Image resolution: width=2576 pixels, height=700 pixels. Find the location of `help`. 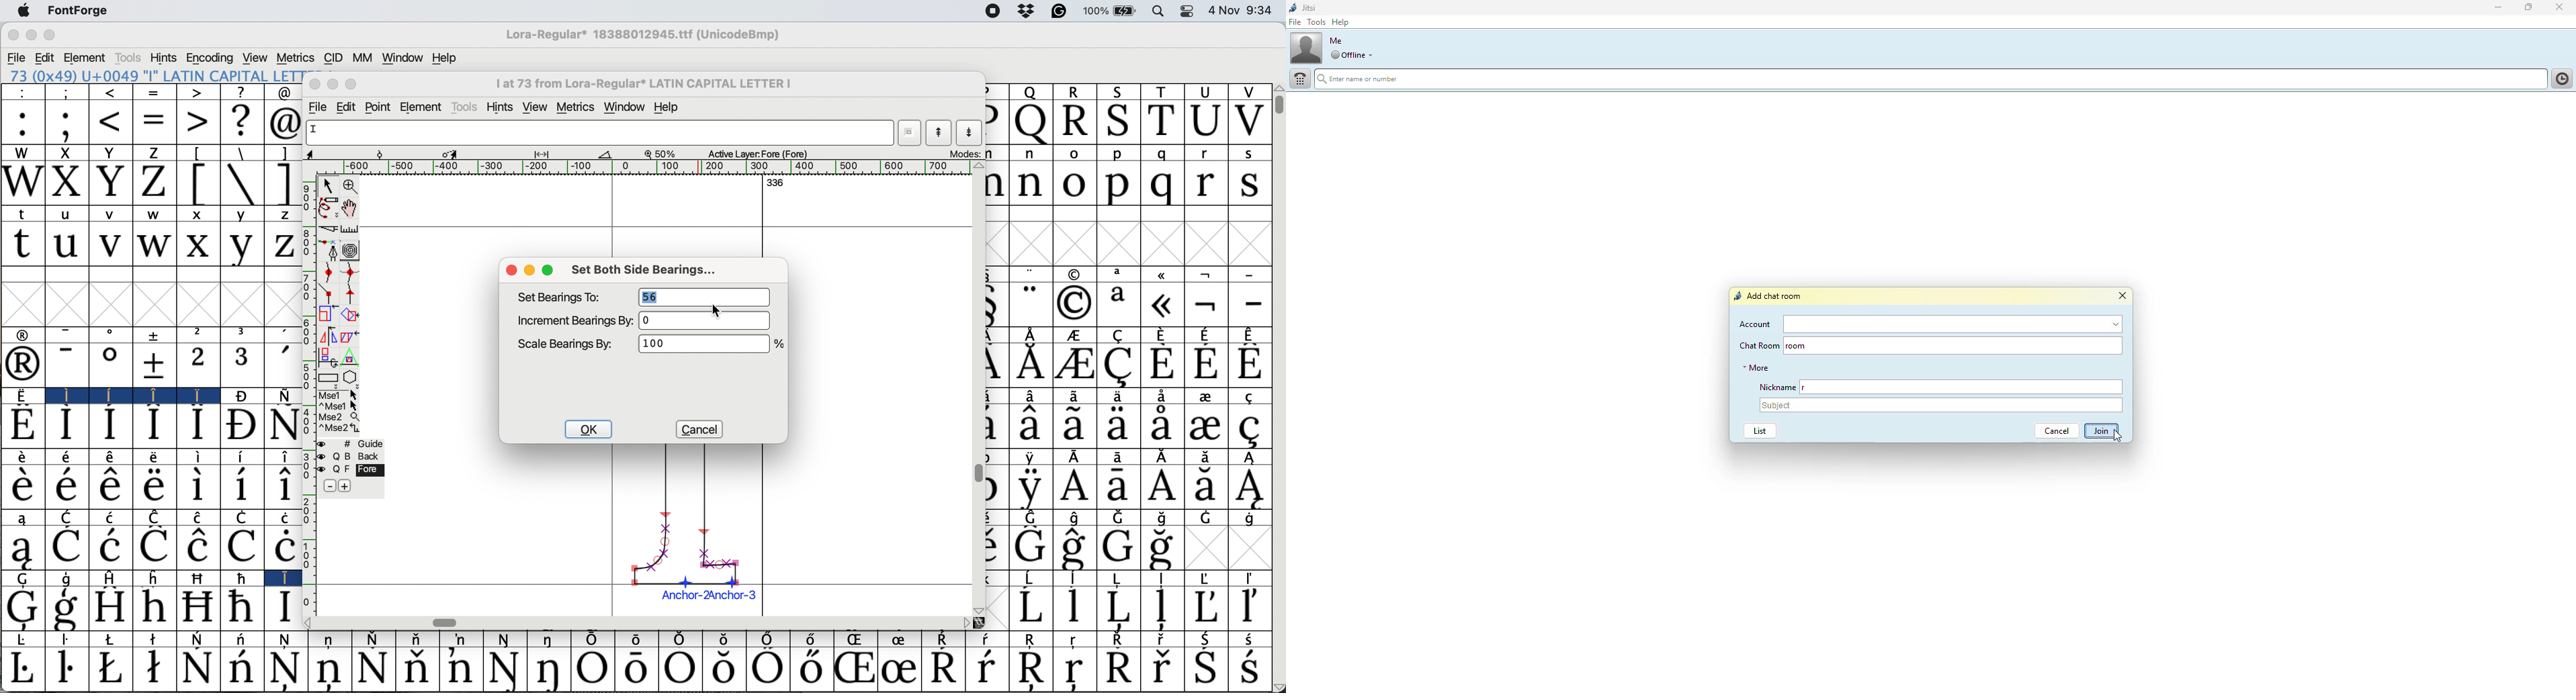

help is located at coordinates (674, 107).